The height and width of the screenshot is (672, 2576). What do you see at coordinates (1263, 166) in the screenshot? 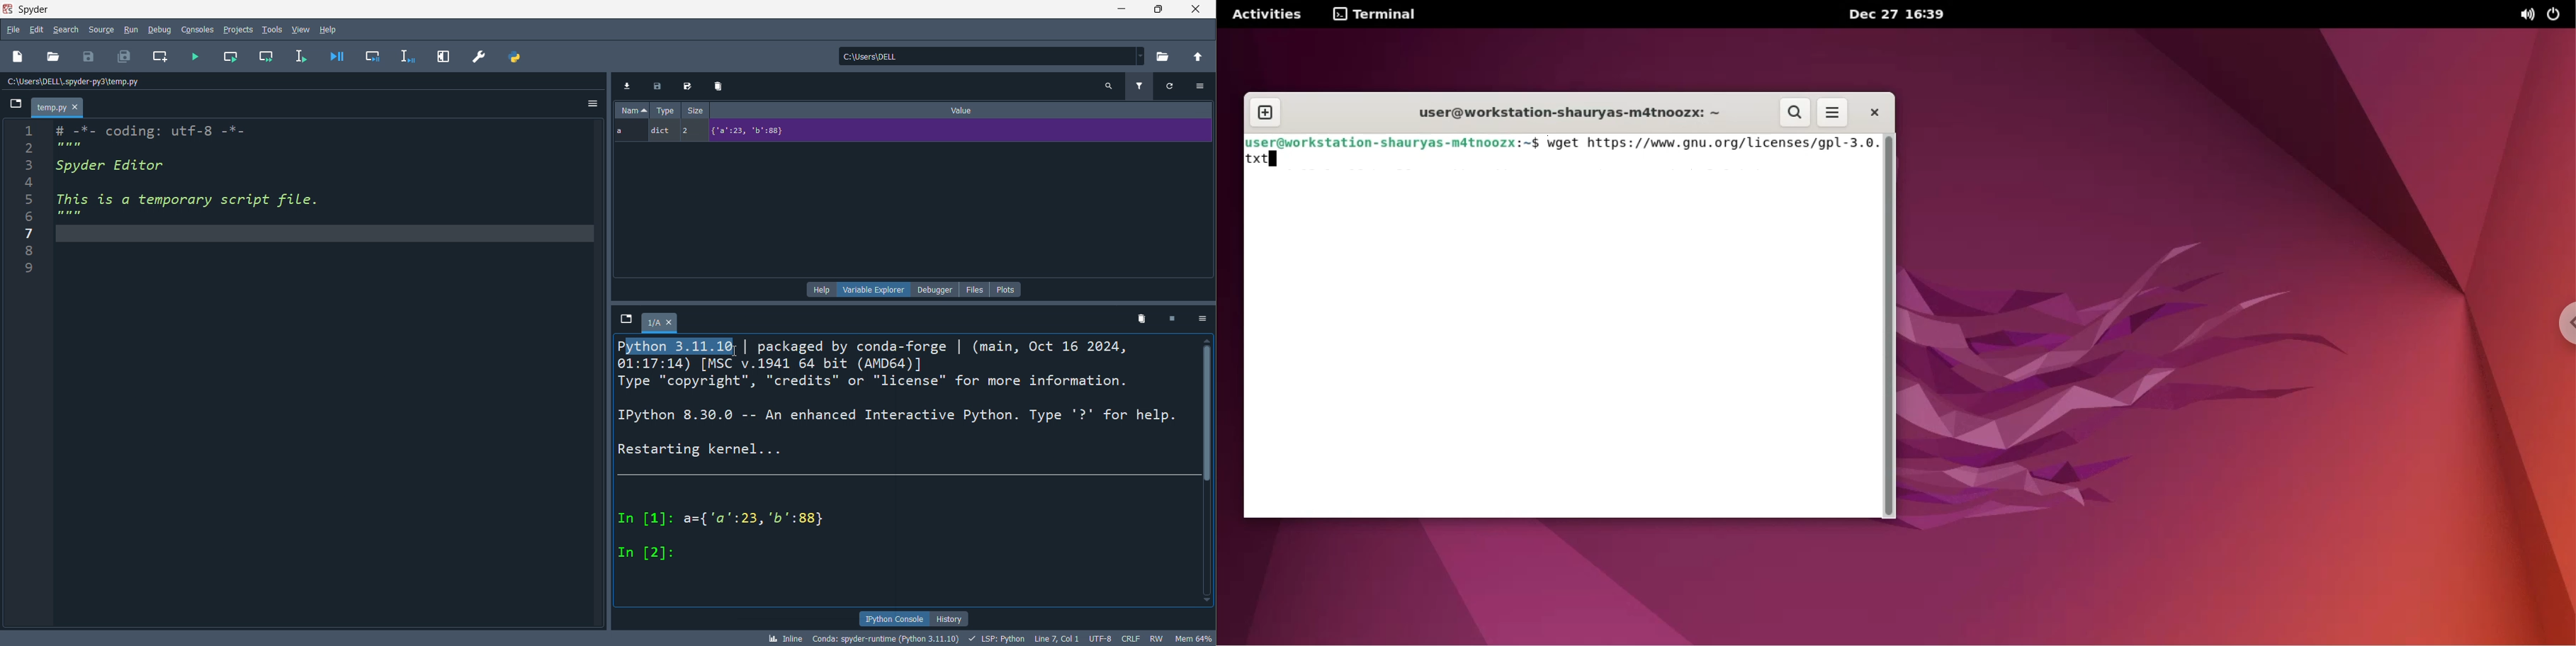
I see `.txt` at bounding box center [1263, 166].